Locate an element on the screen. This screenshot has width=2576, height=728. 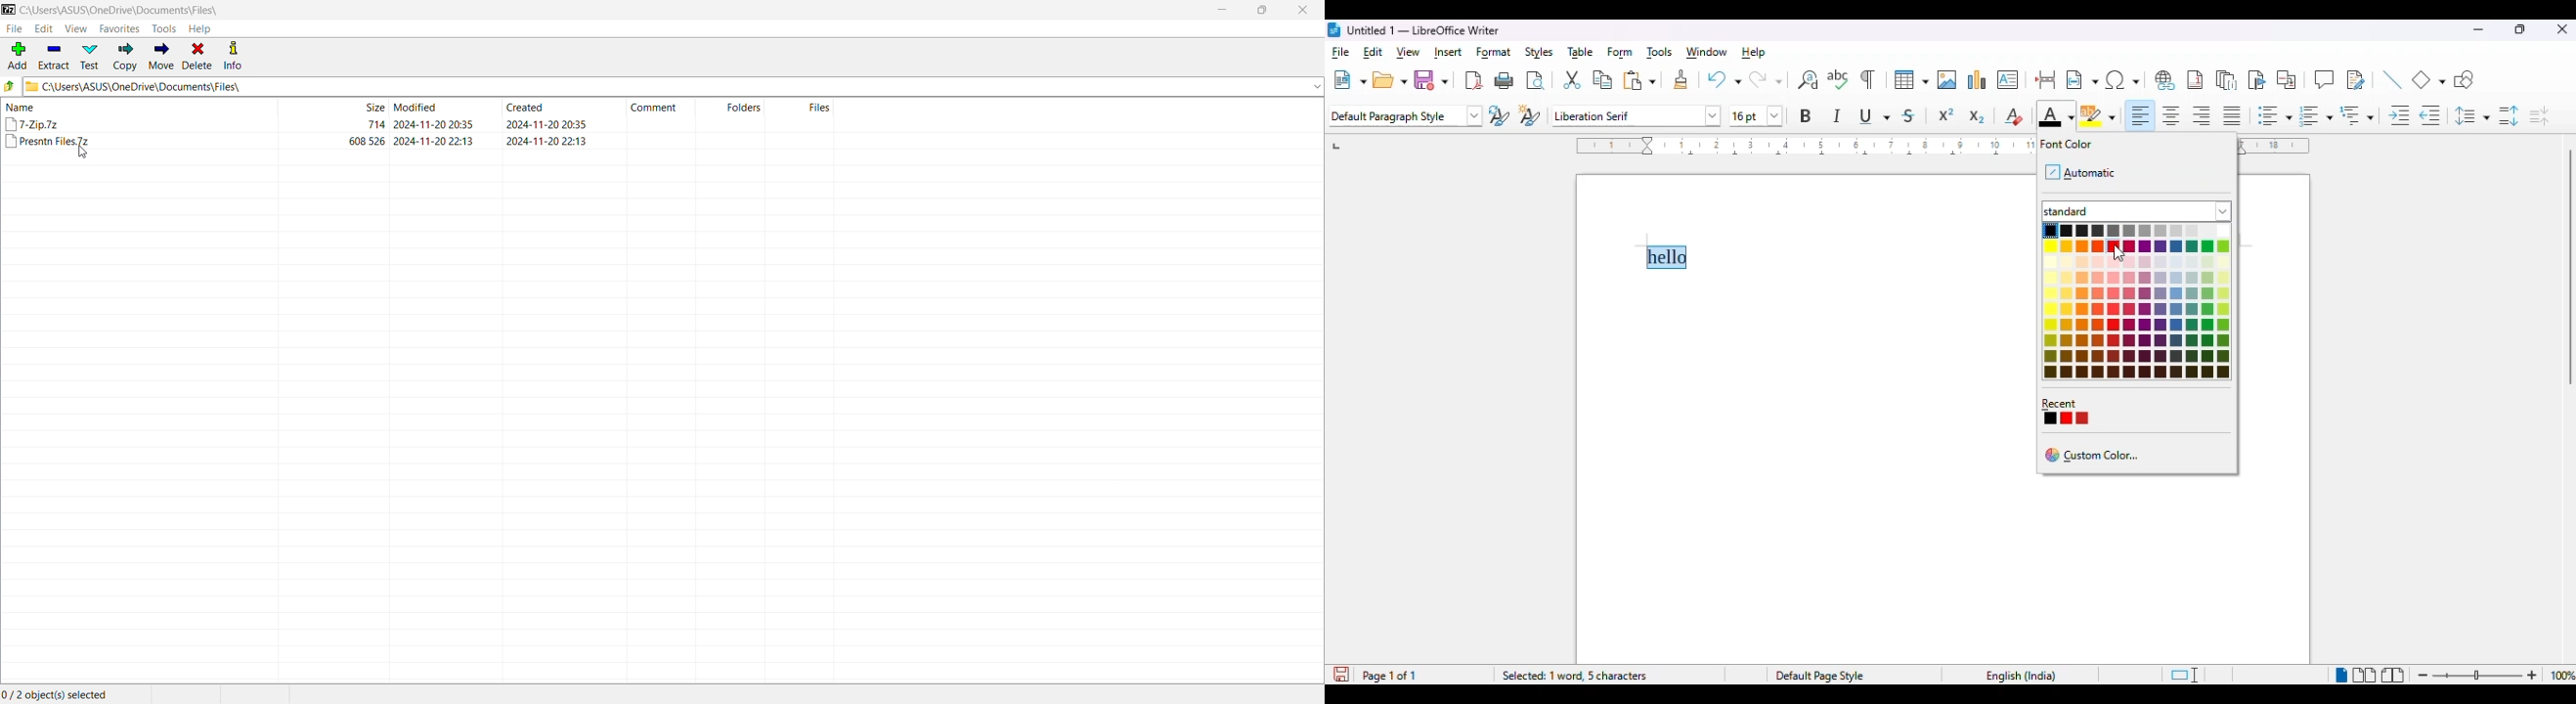
character highlighting color is located at coordinates (2099, 115).